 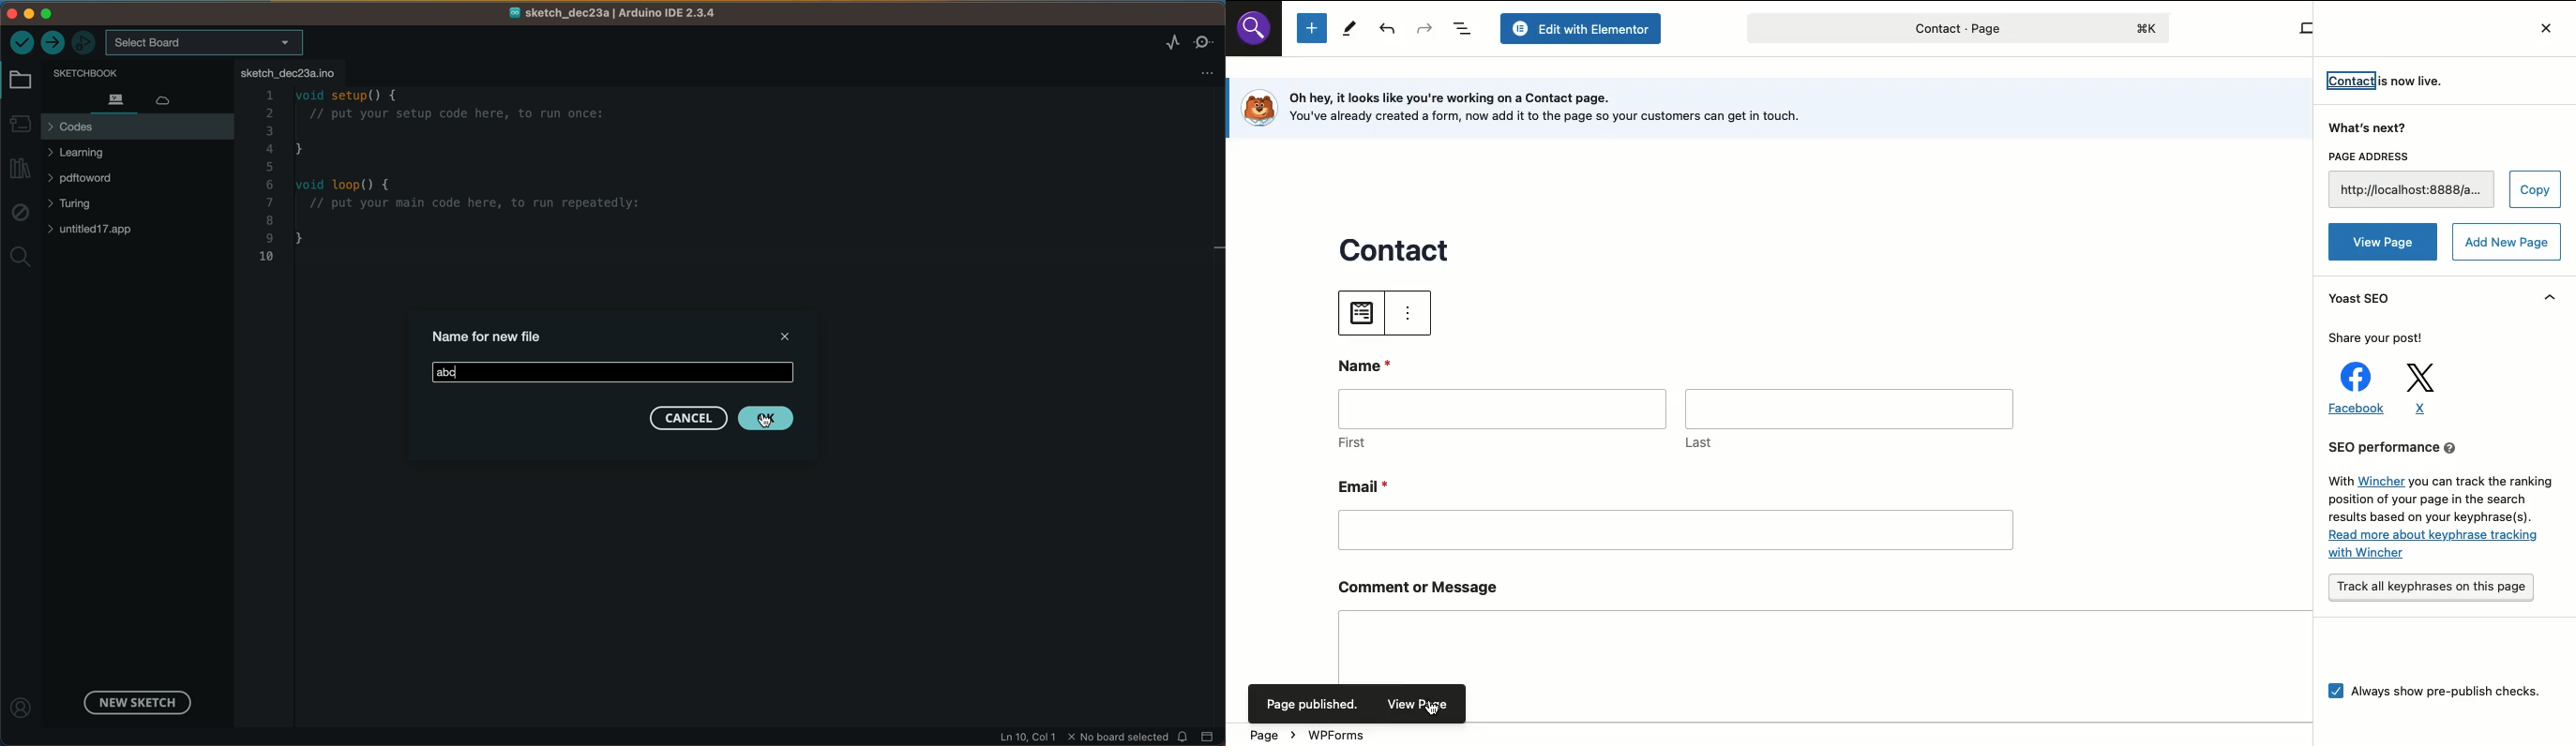 What do you see at coordinates (1310, 736) in the screenshot?
I see `Page > WPForms` at bounding box center [1310, 736].